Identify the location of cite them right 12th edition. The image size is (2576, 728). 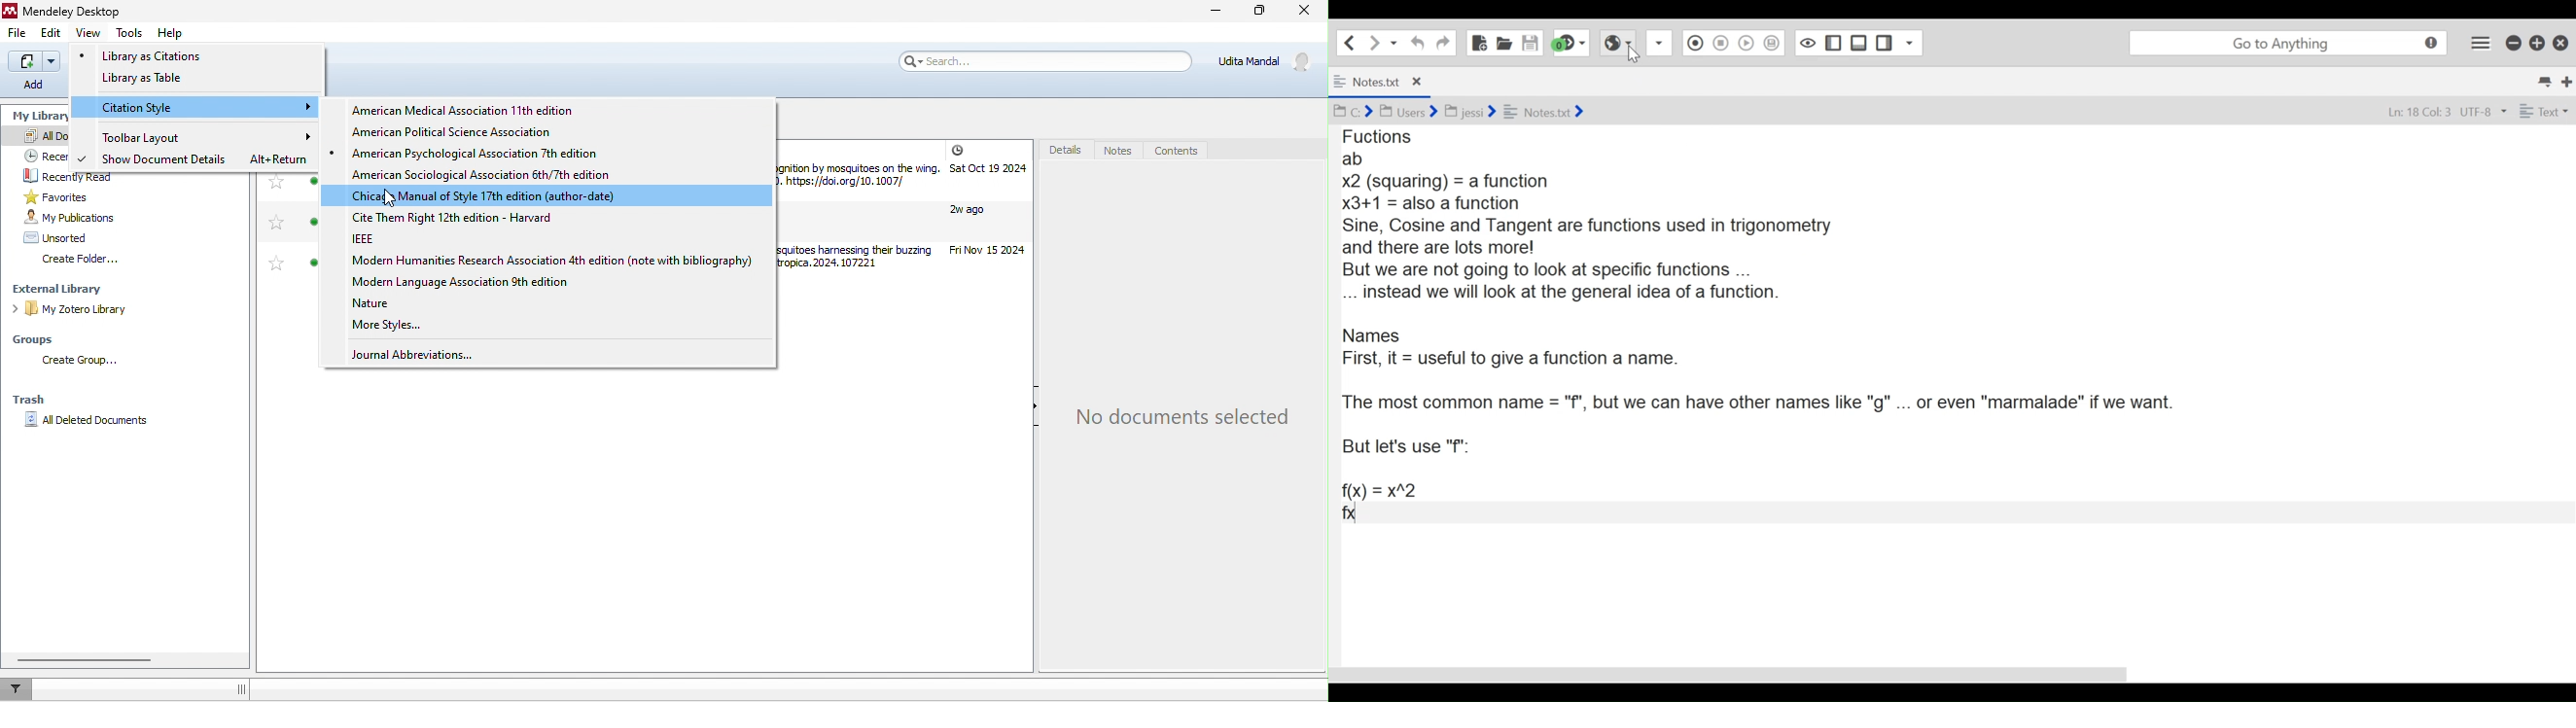
(501, 218).